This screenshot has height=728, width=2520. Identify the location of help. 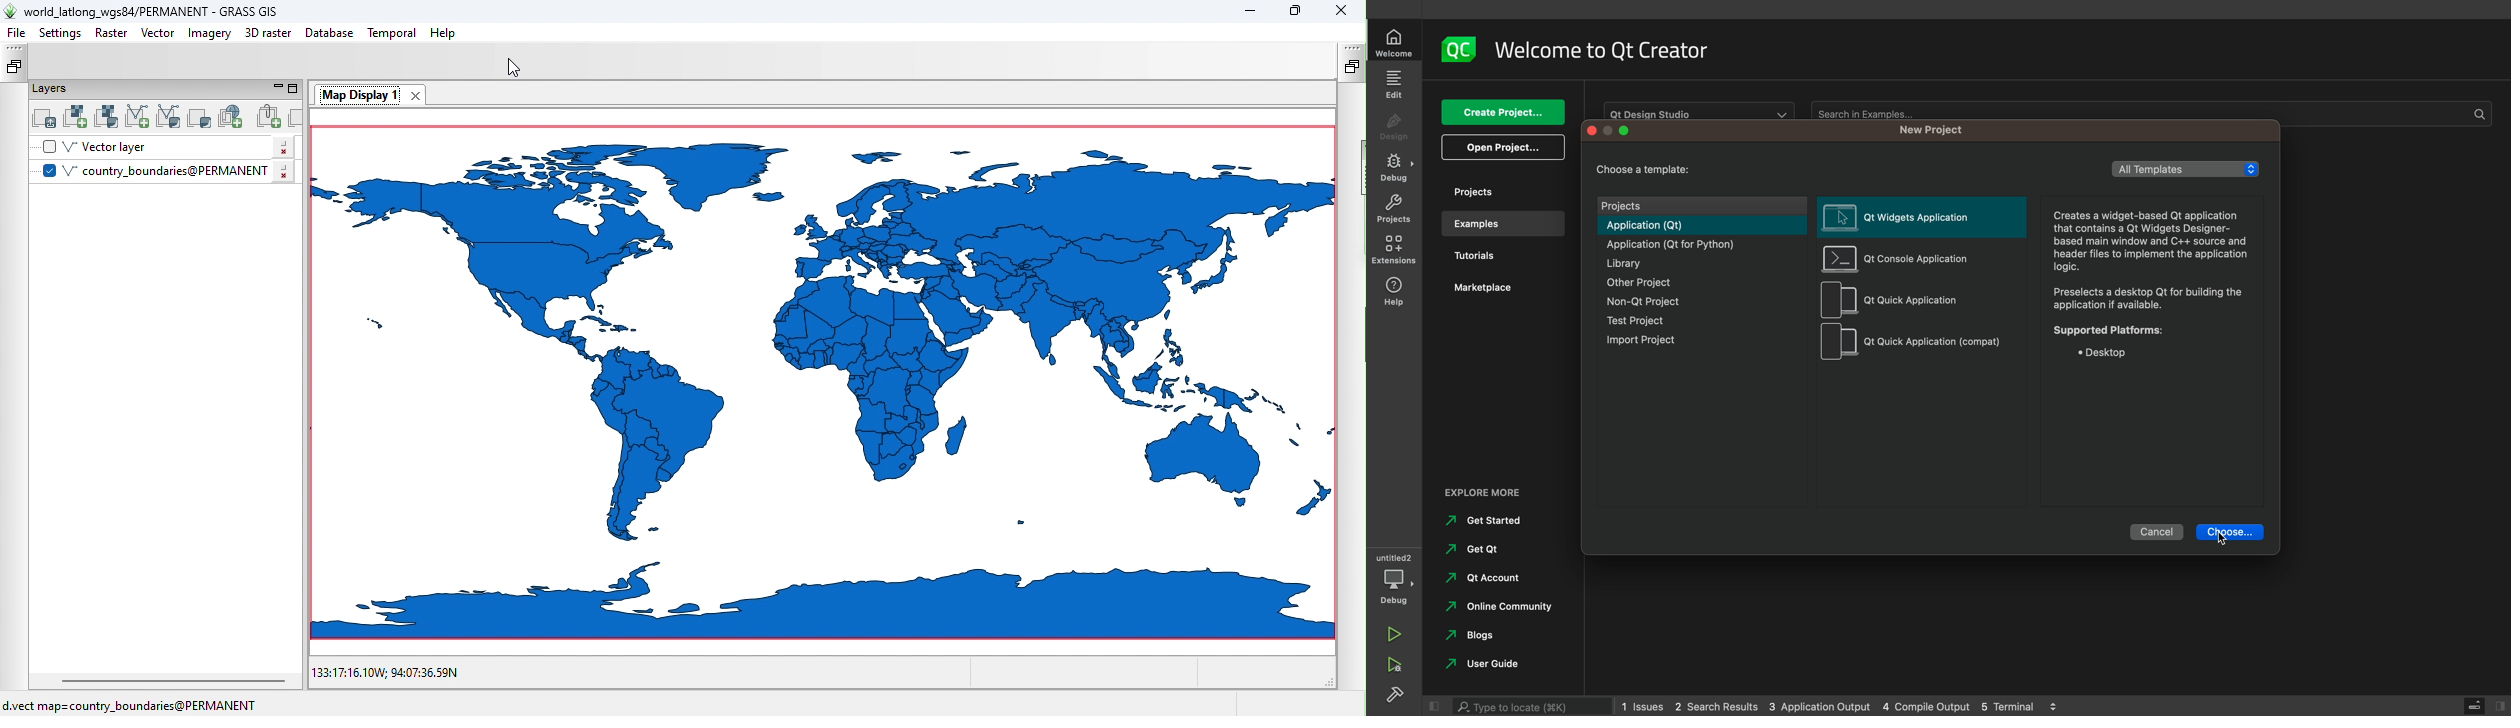
(1394, 290).